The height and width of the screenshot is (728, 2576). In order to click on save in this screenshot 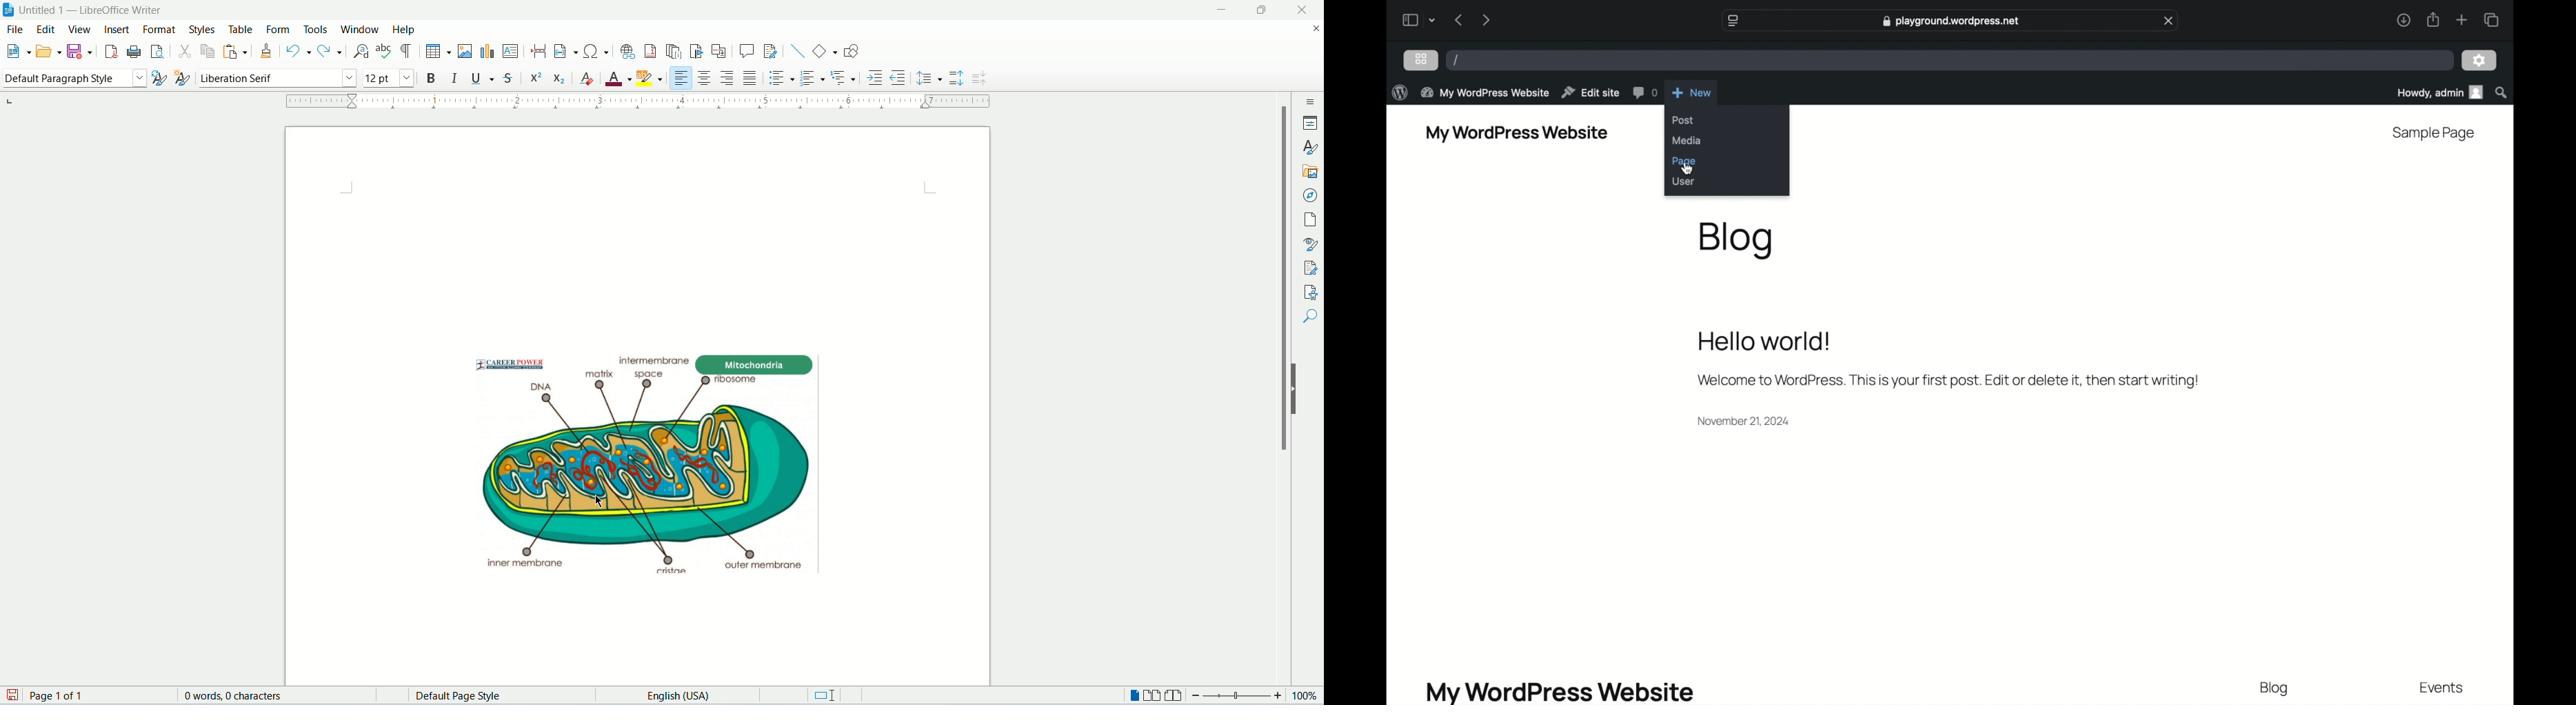, I will do `click(79, 52)`.